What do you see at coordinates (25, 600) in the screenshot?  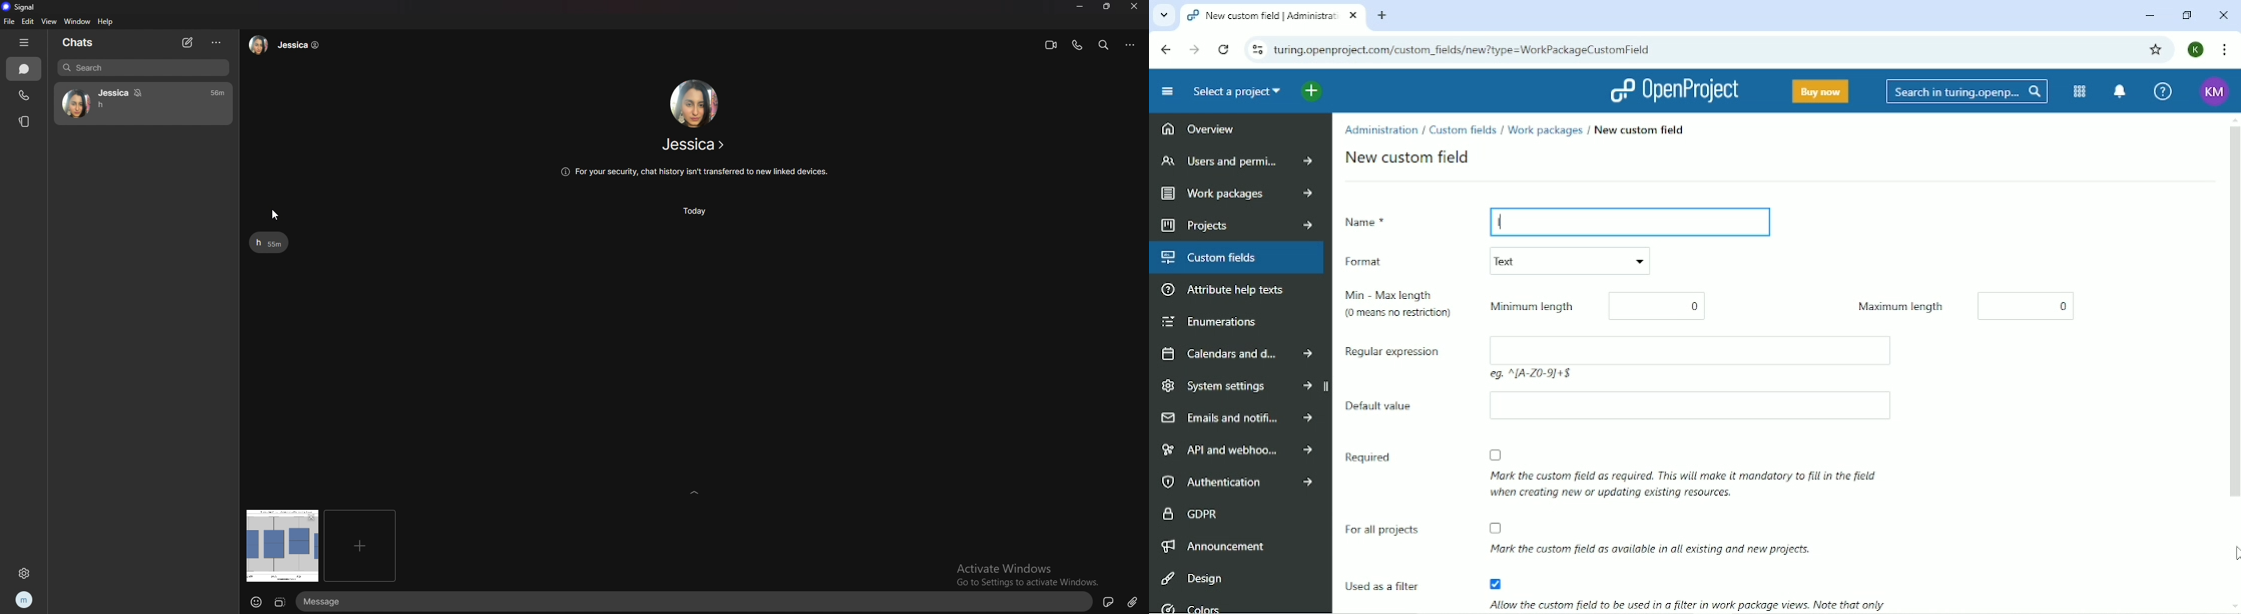 I see `profile` at bounding box center [25, 600].